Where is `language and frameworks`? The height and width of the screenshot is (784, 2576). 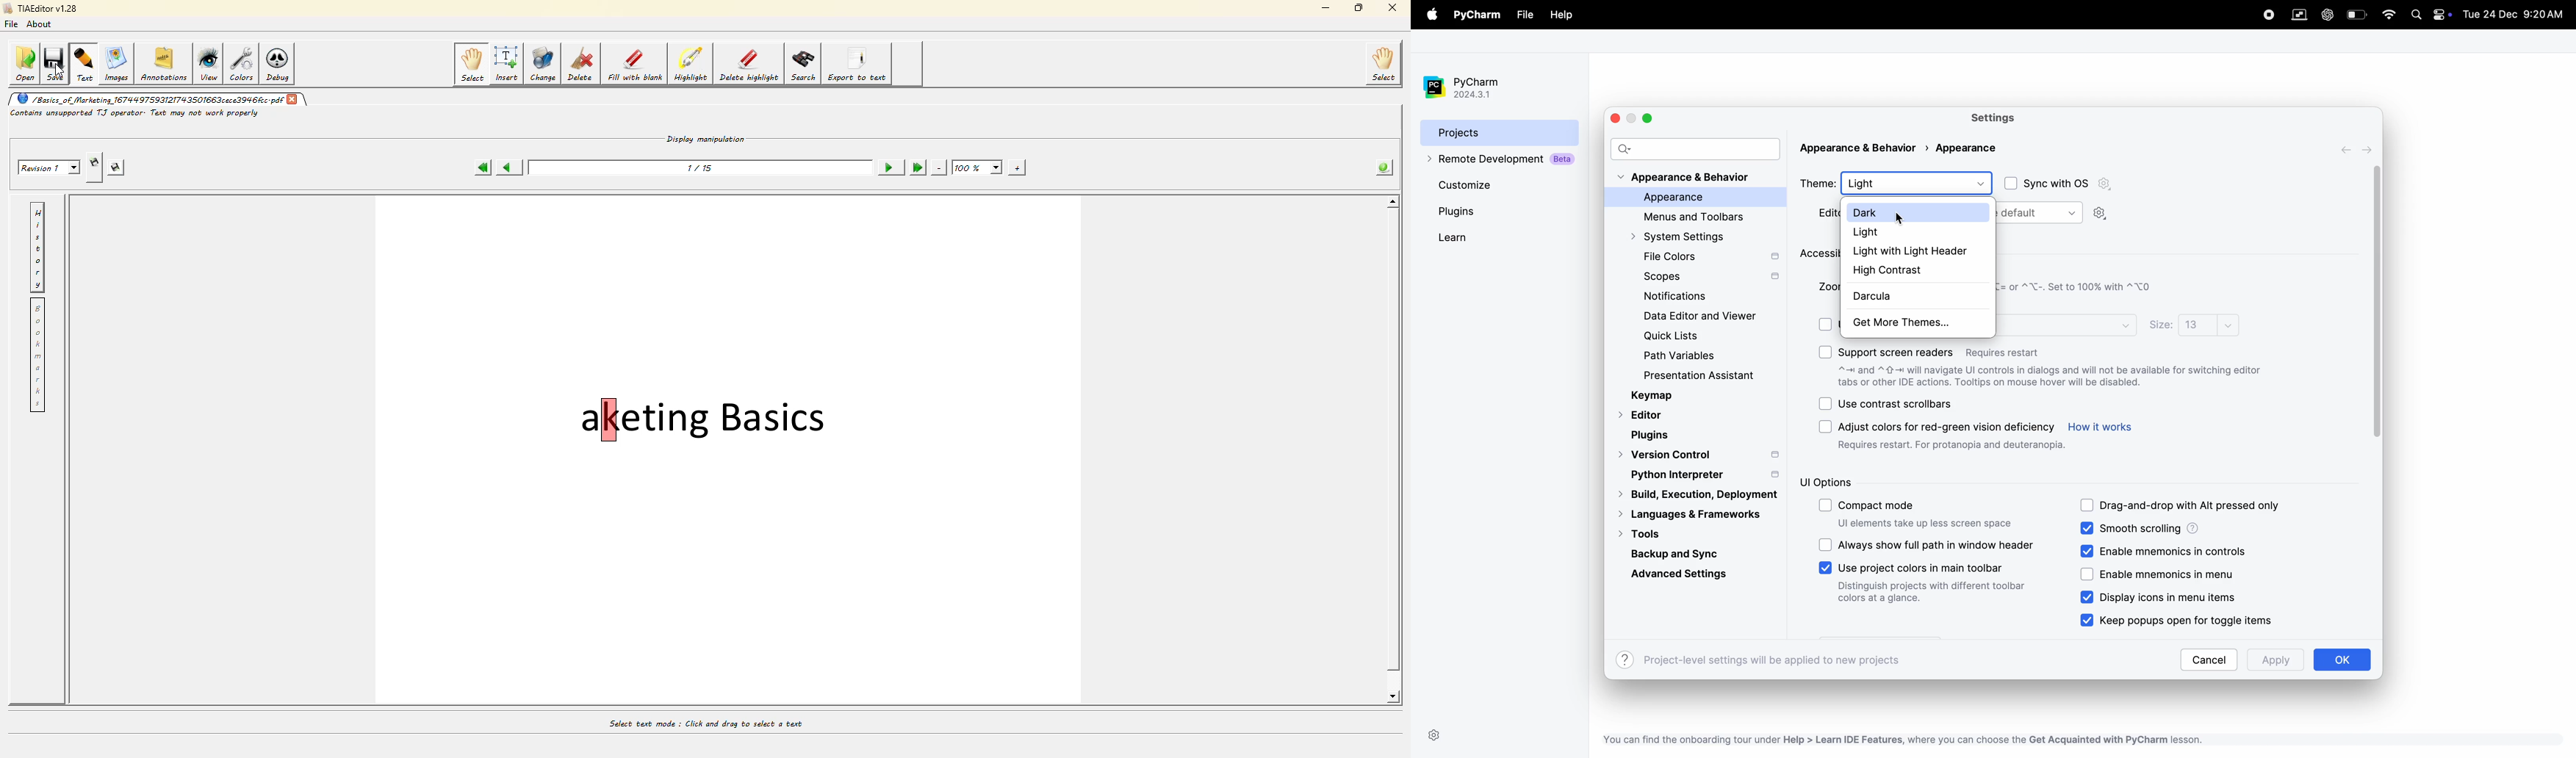
language and frameworks is located at coordinates (1695, 514).